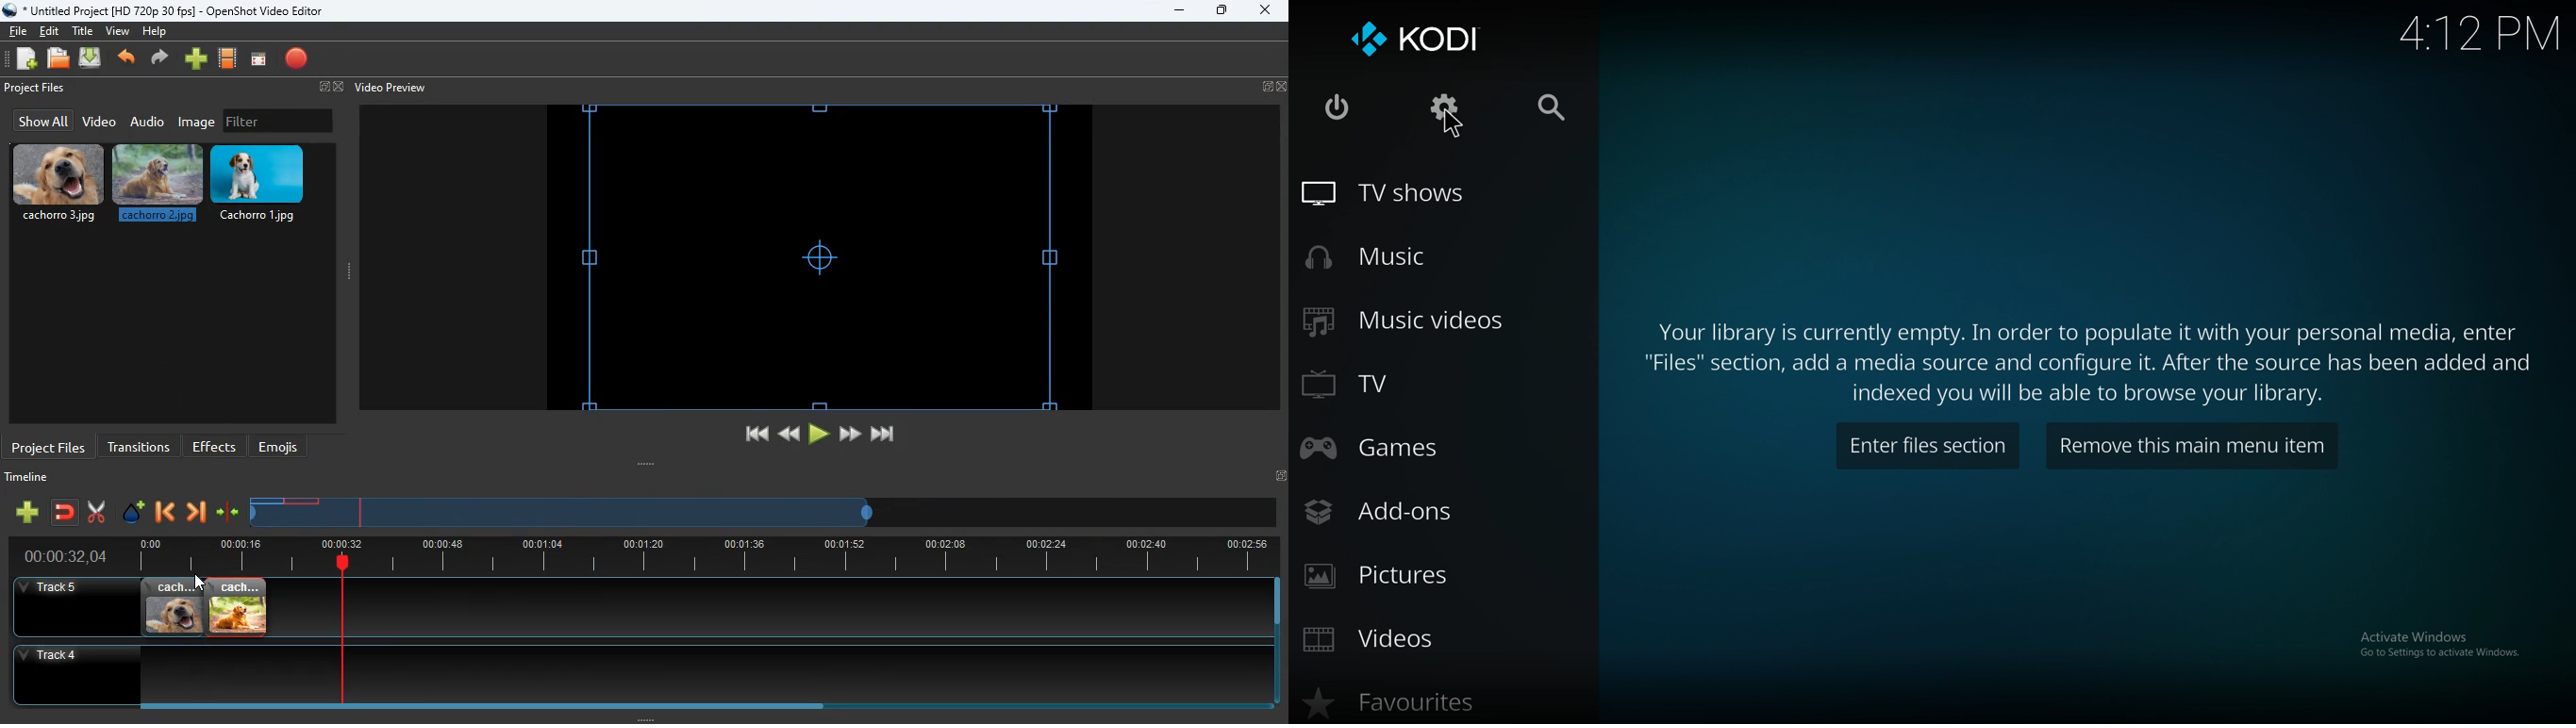 This screenshot has width=2576, height=728. What do you see at coordinates (228, 513) in the screenshot?
I see `compress` at bounding box center [228, 513].